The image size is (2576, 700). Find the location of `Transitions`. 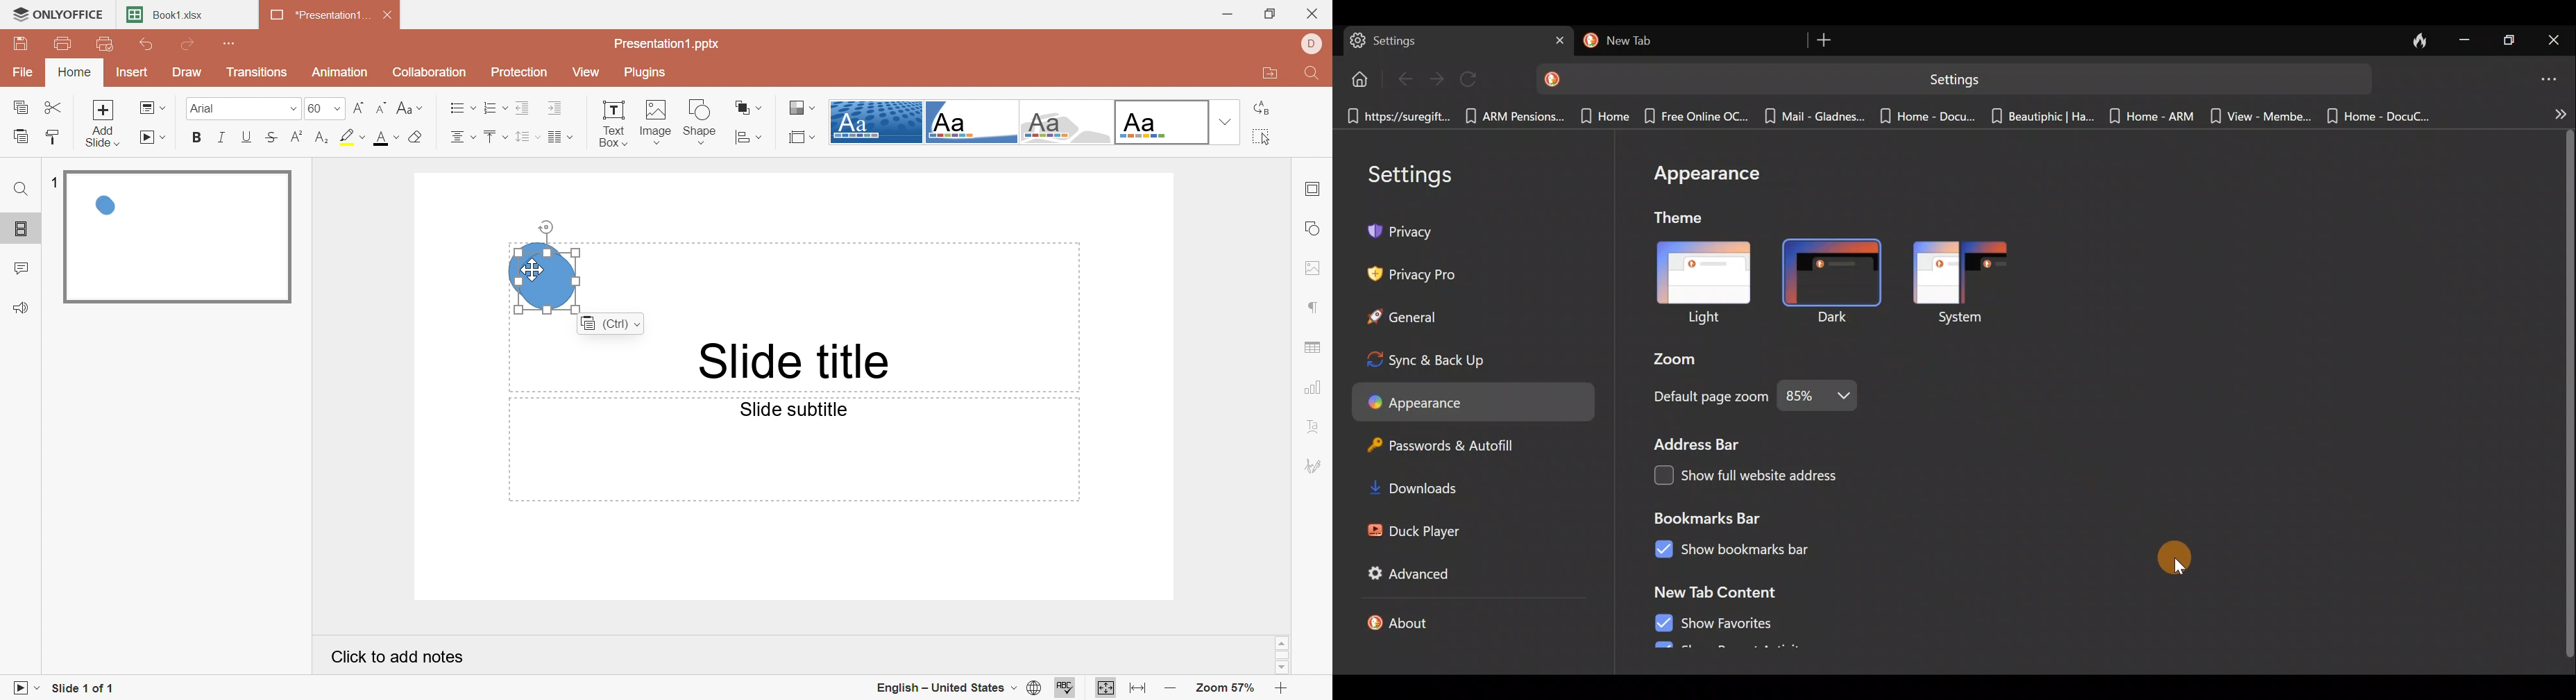

Transitions is located at coordinates (261, 74).